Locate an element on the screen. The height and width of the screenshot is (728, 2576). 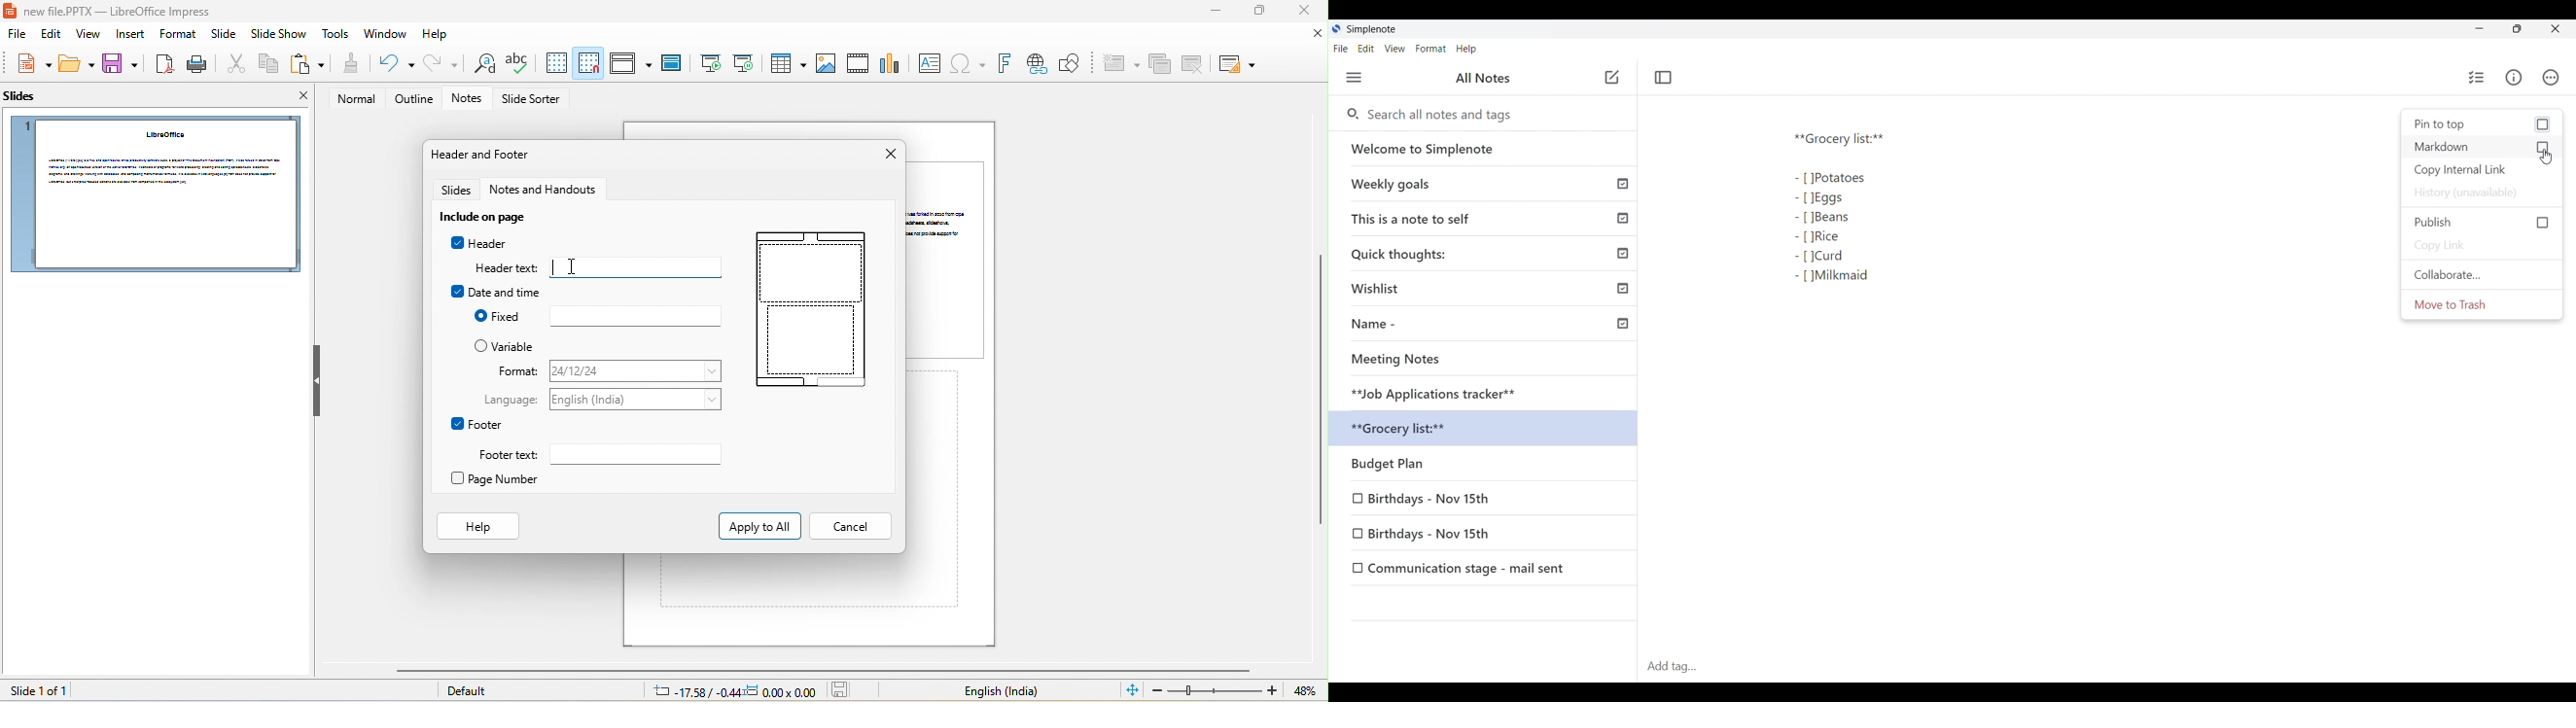
close is located at coordinates (1319, 34).